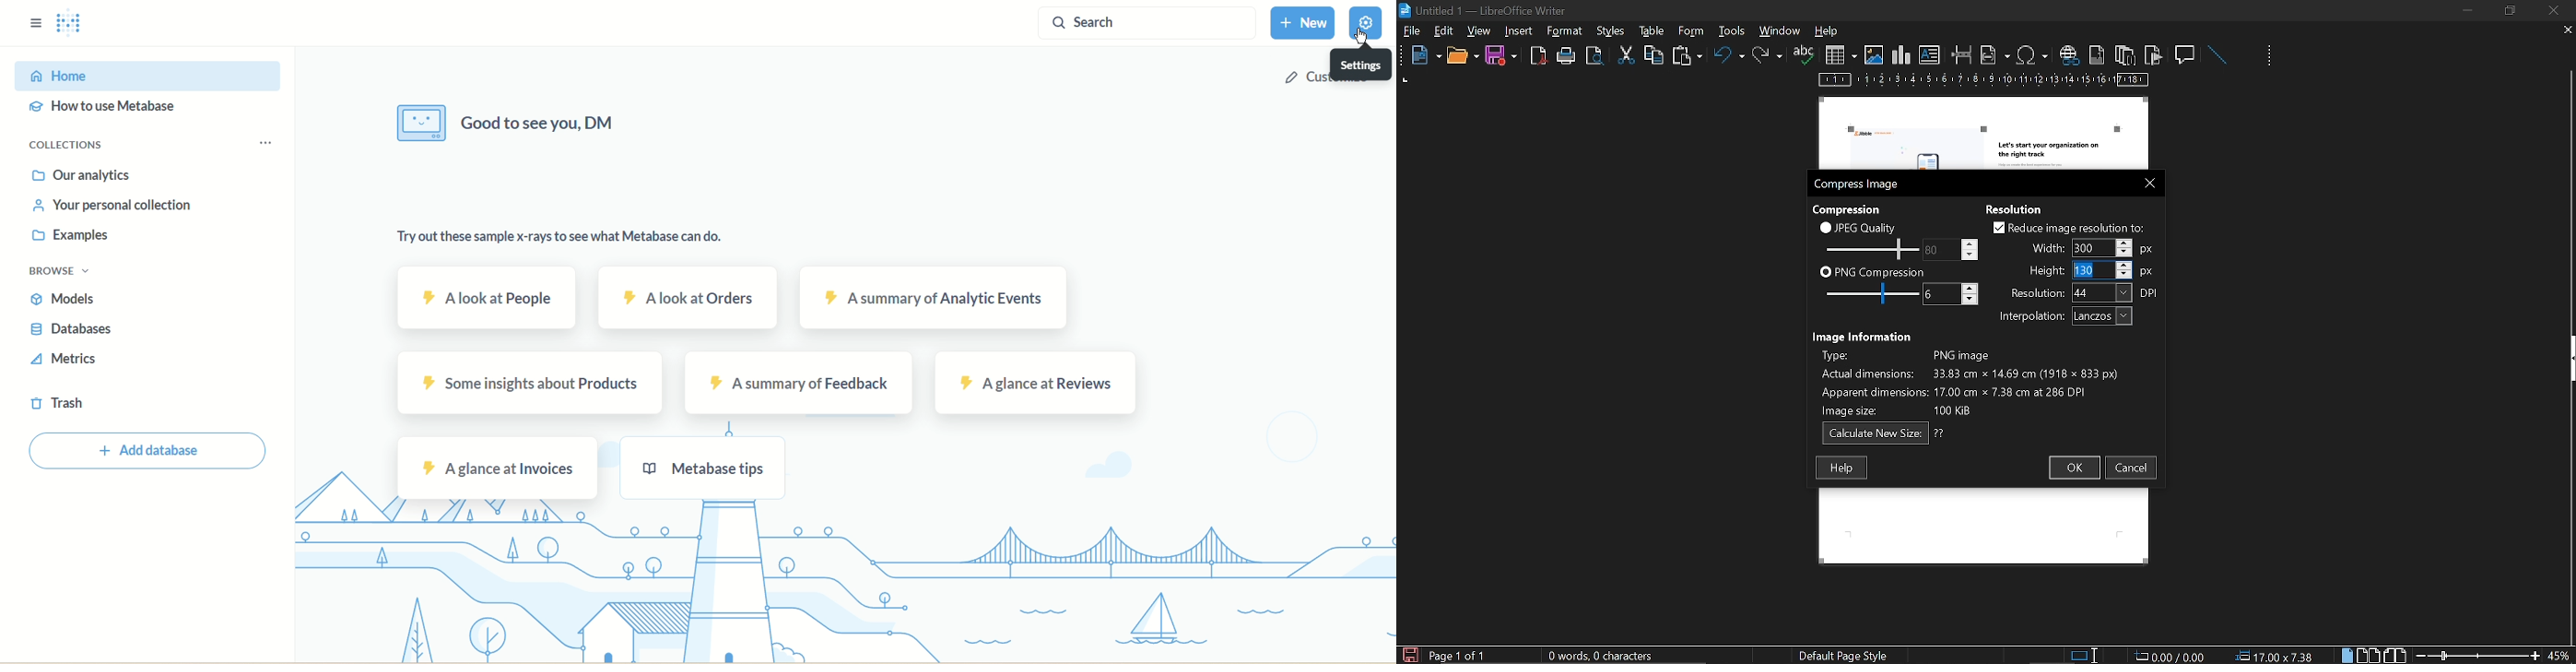 This screenshot has height=672, width=2576. Describe the element at coordinates (2277, 656) in the screenshot. I see `position` at that location.